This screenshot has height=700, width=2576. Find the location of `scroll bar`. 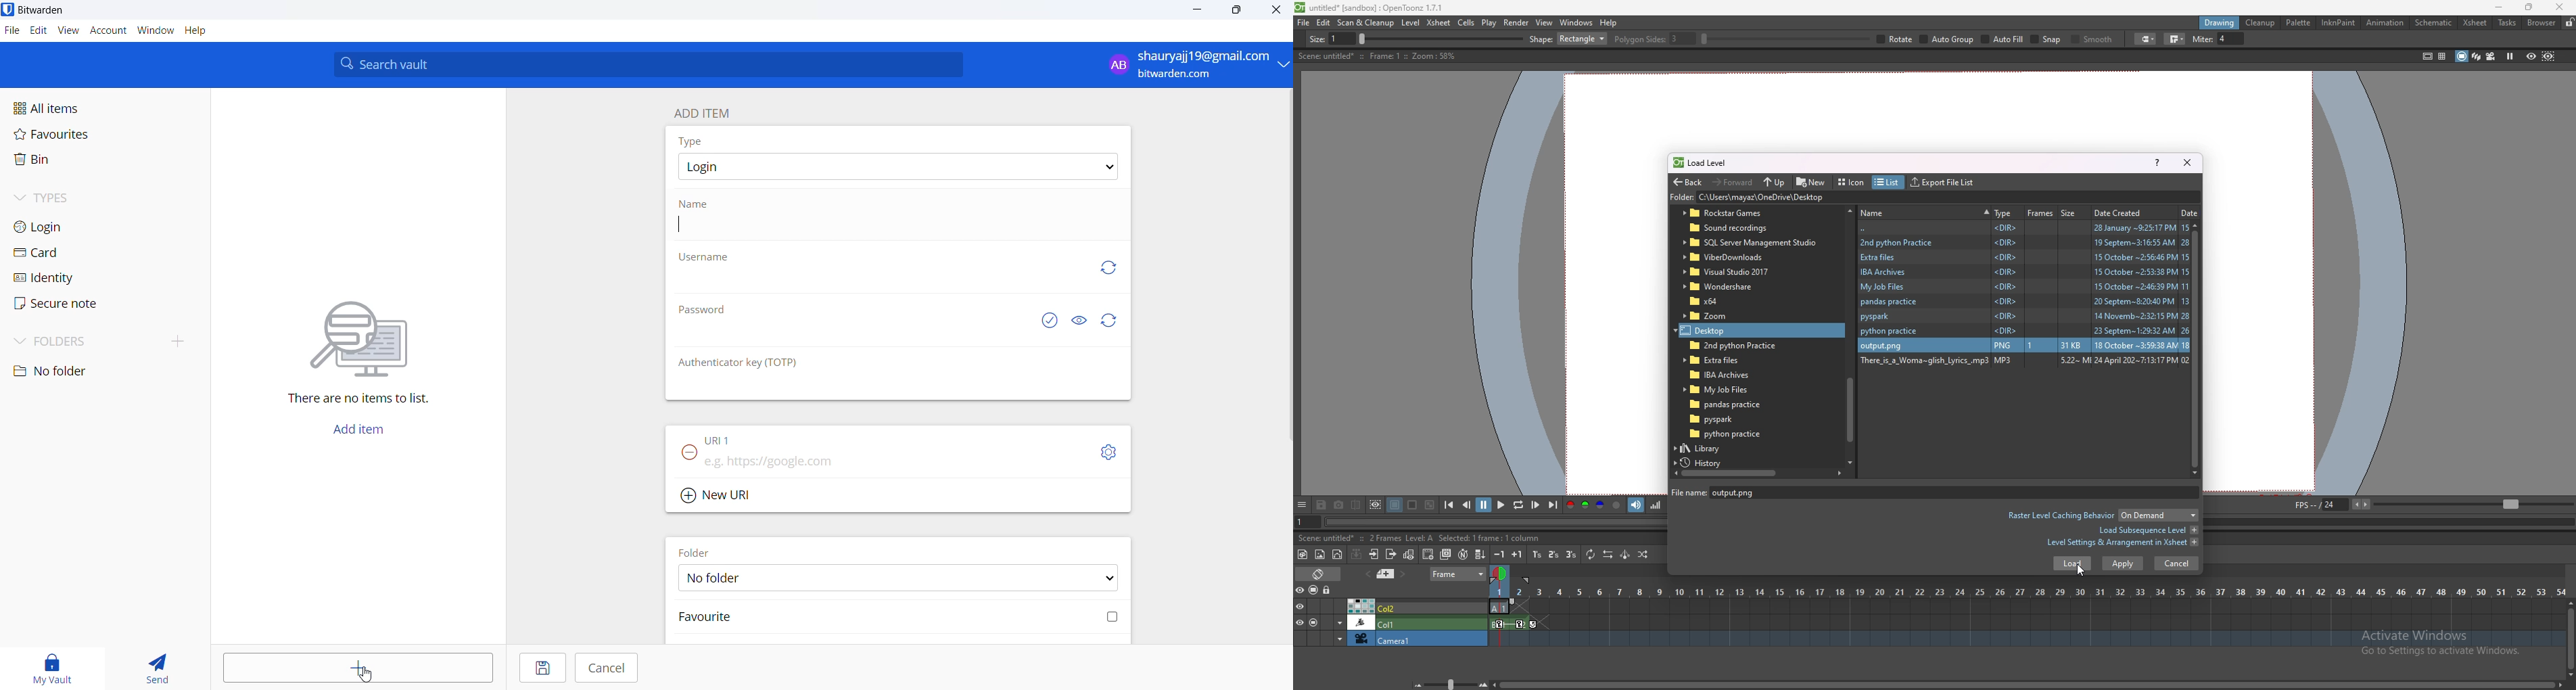

scroll bar is located at coordinates (2571, 638).